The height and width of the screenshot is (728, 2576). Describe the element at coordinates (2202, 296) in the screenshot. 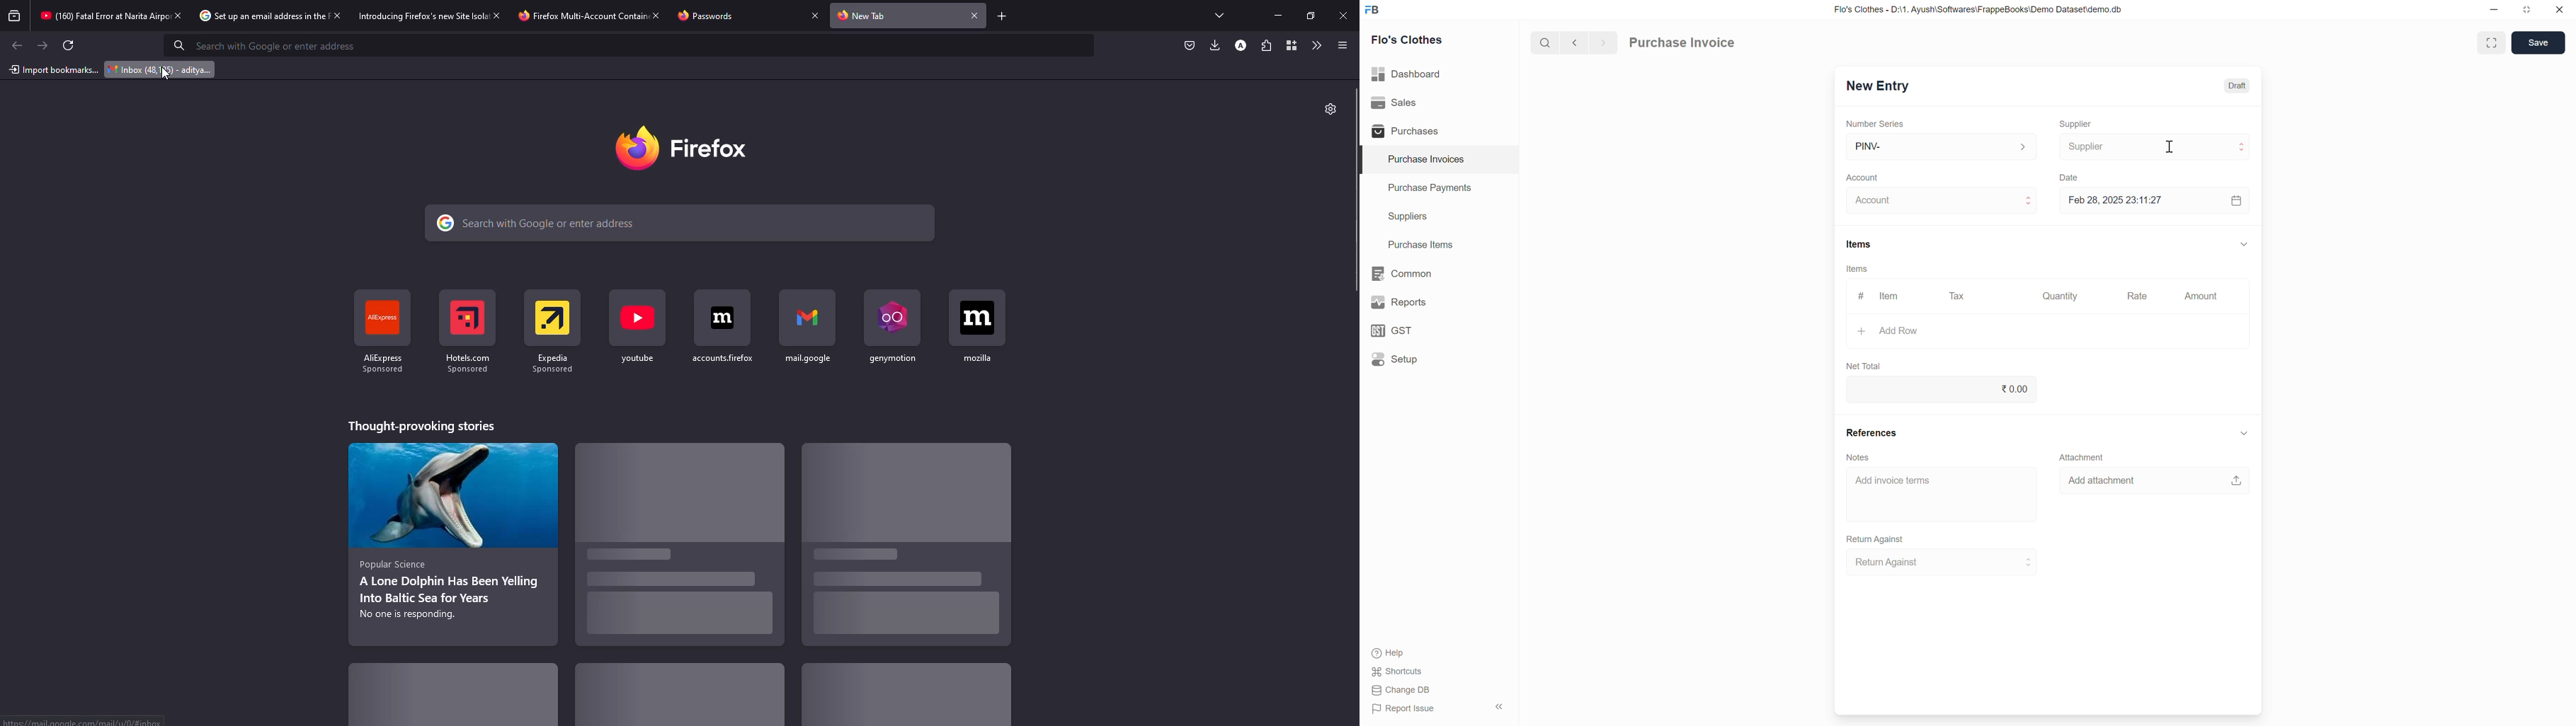

I see `Amount` at that location.